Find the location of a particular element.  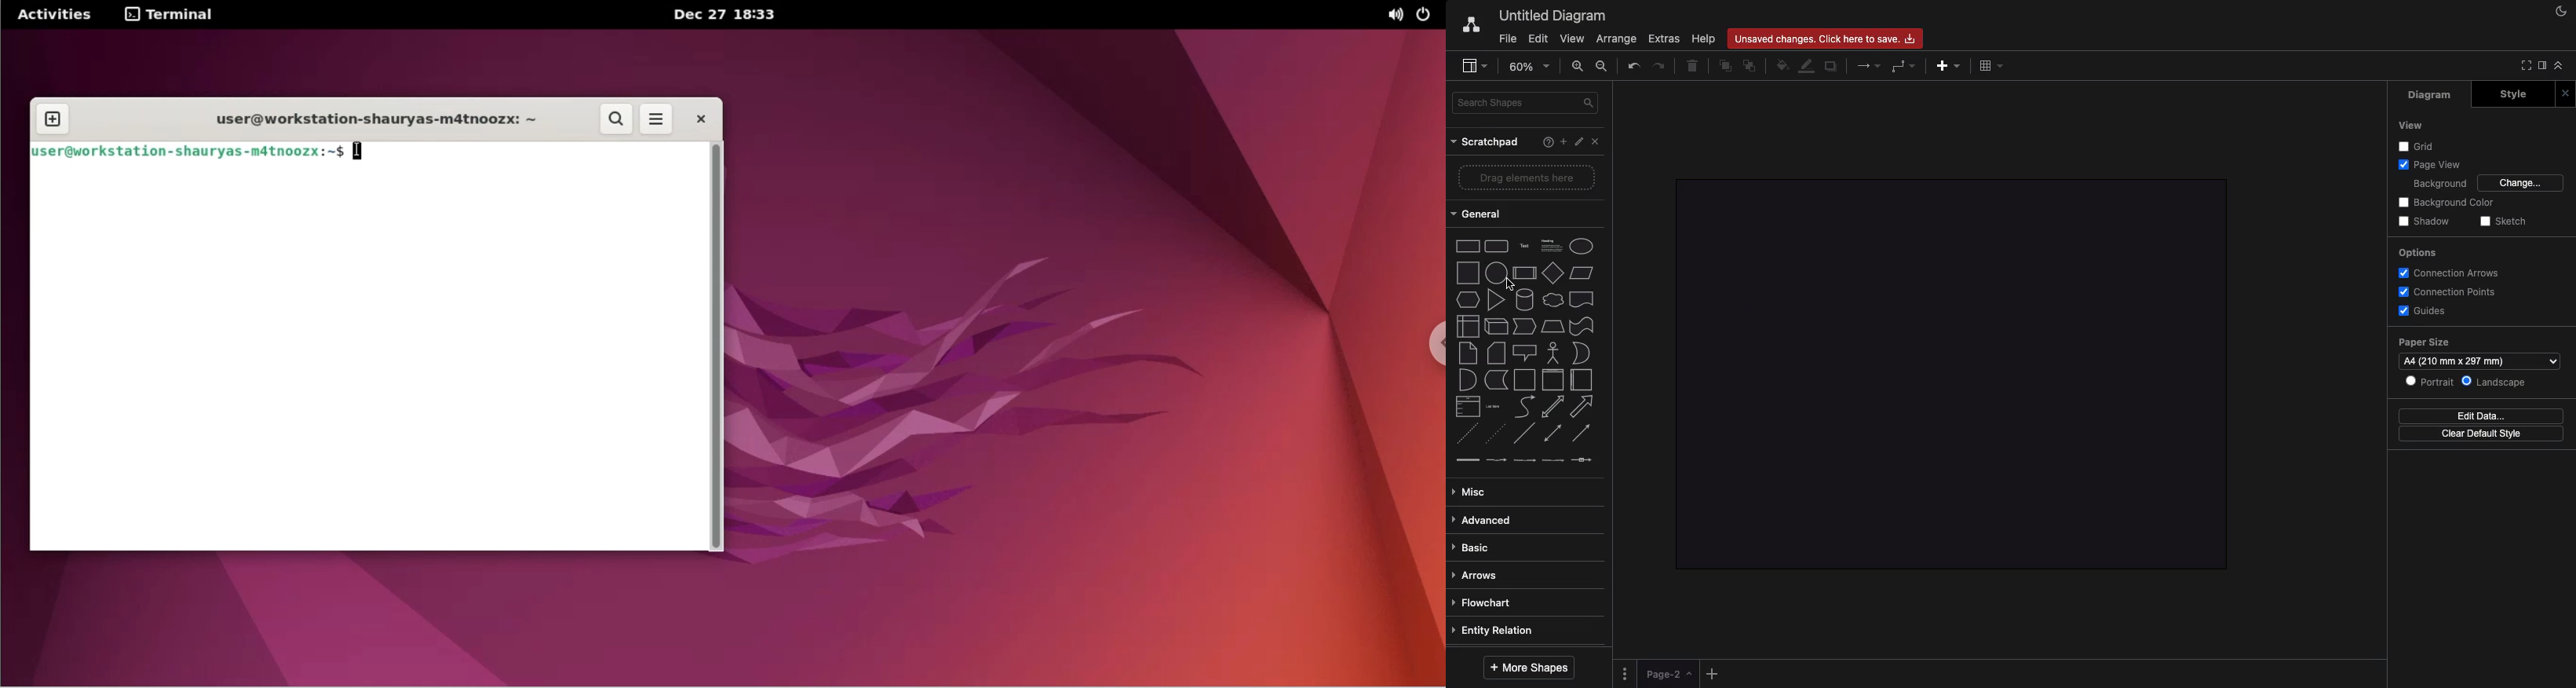

Close is located at coordinates (2566, 92).